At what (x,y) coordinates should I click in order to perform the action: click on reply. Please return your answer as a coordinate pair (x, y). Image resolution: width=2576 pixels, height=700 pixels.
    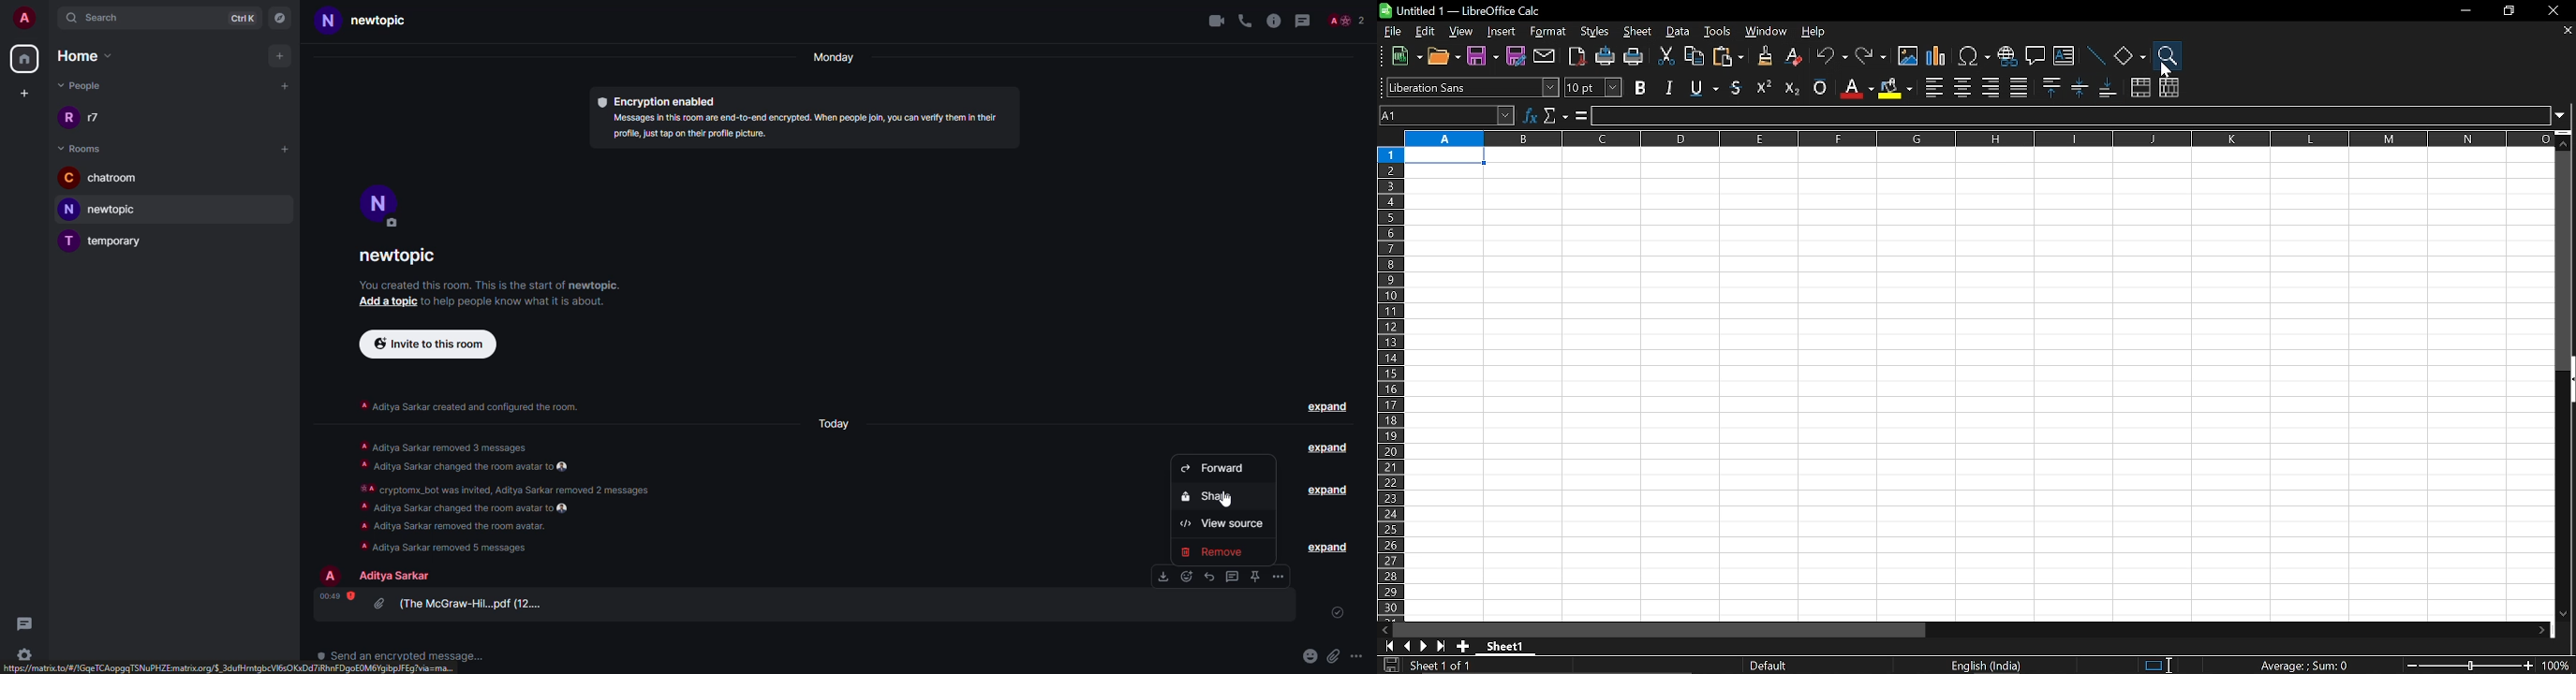
    Looking at the image, I should click on (1210, 577).